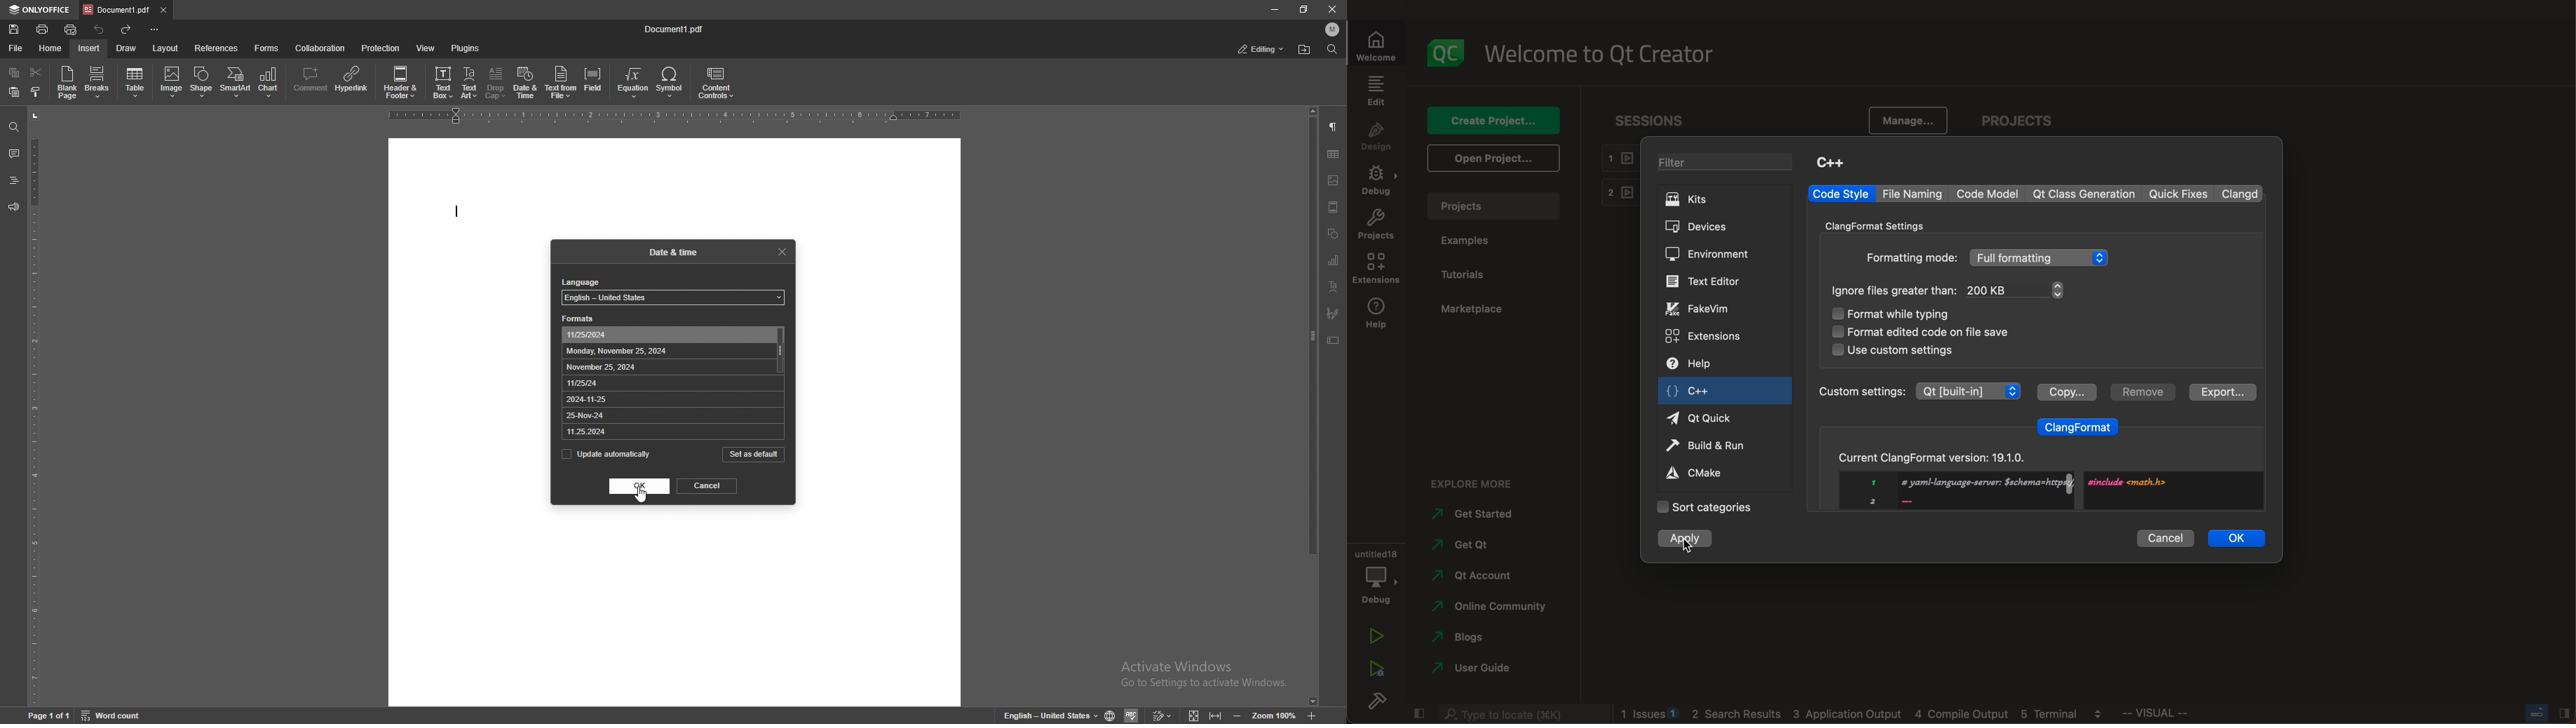  Describe the element at coordinates (36, 408) in the screenshot. I see `vertical scale` at that location.